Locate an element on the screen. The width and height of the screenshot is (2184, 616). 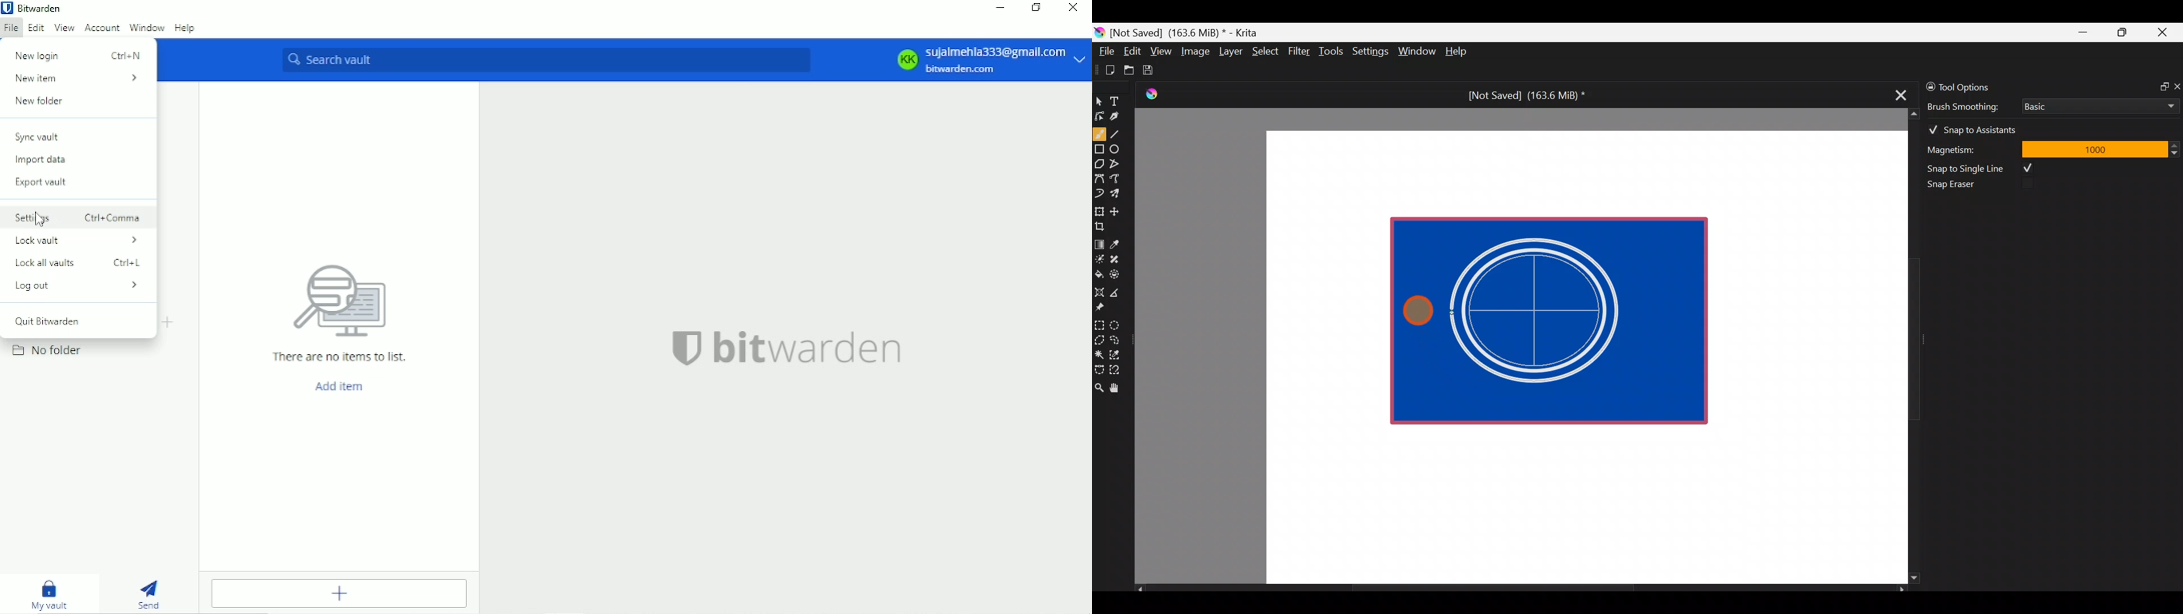
Transform a layer/selection is located at coordinates (1099, 209).